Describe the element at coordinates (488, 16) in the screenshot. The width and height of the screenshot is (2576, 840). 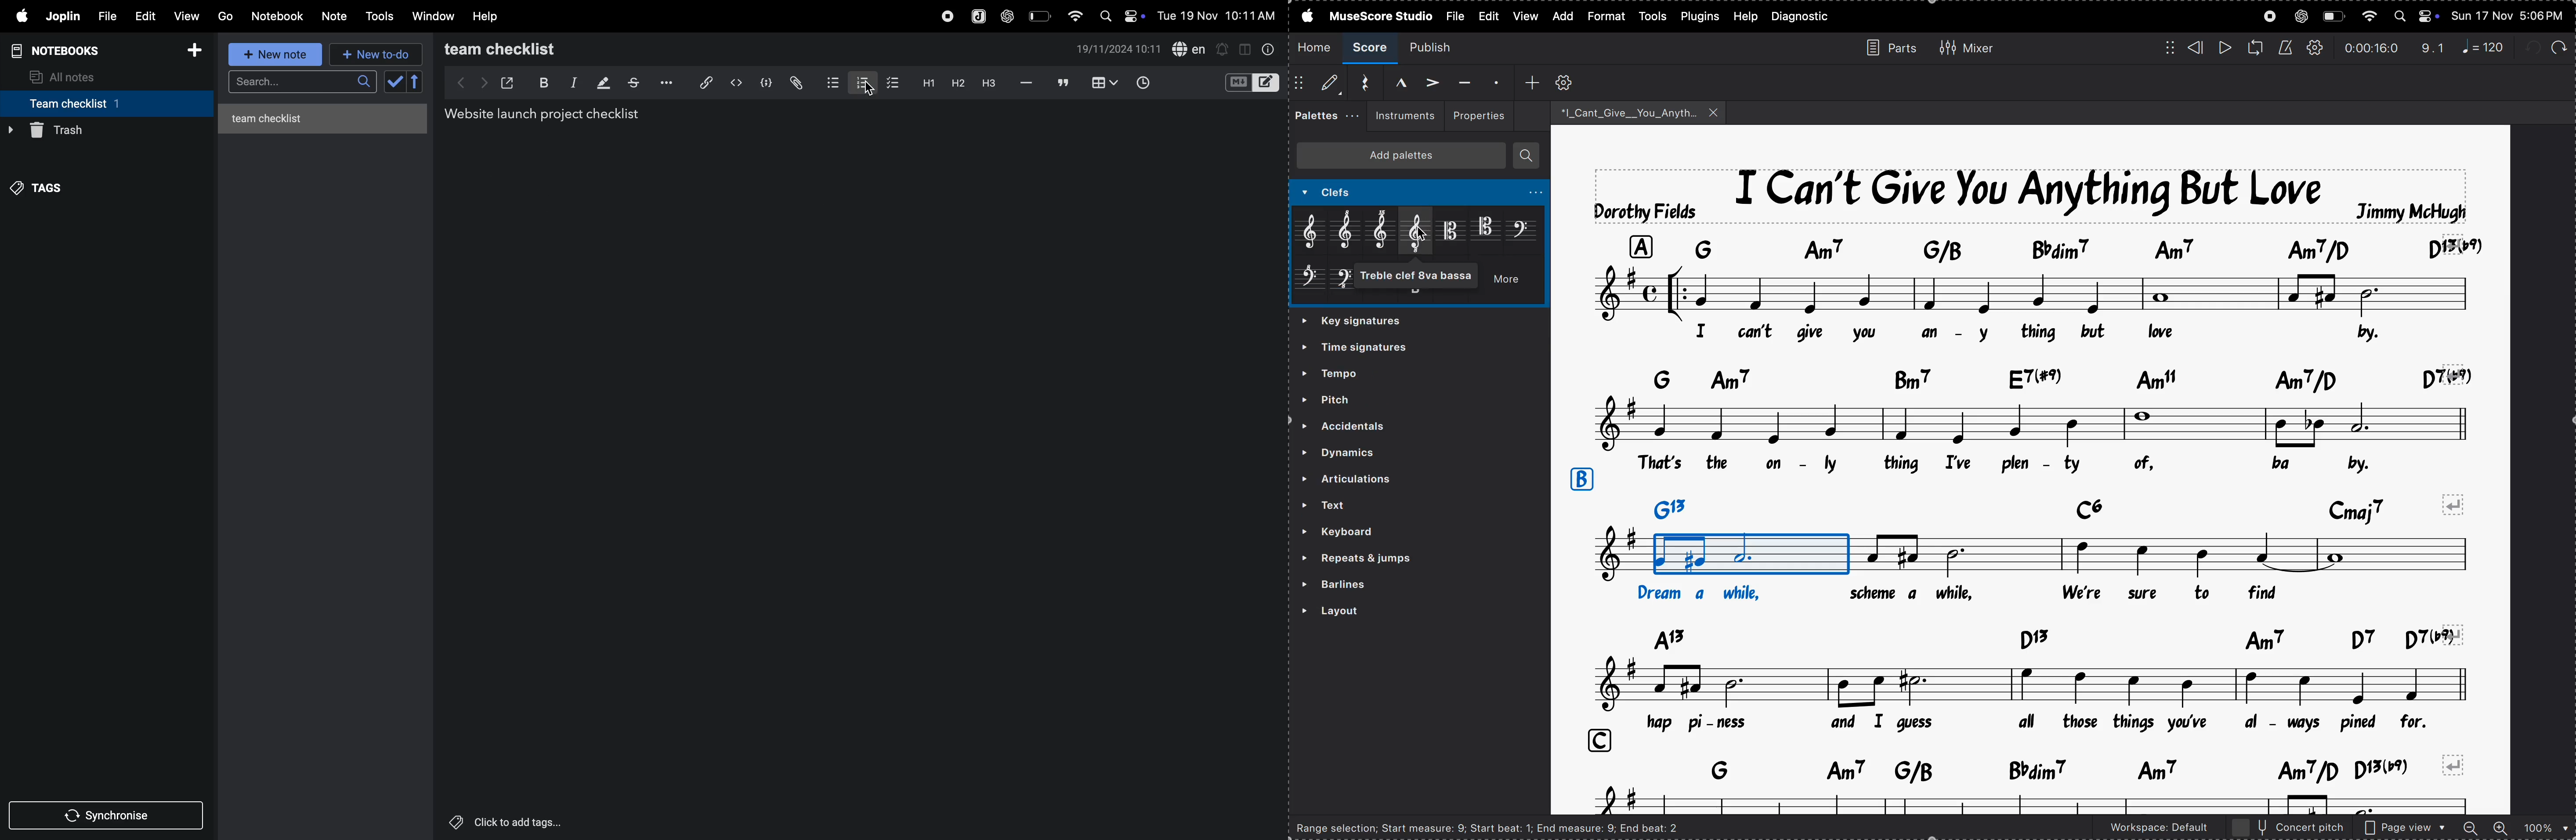
I see `help` at that location.